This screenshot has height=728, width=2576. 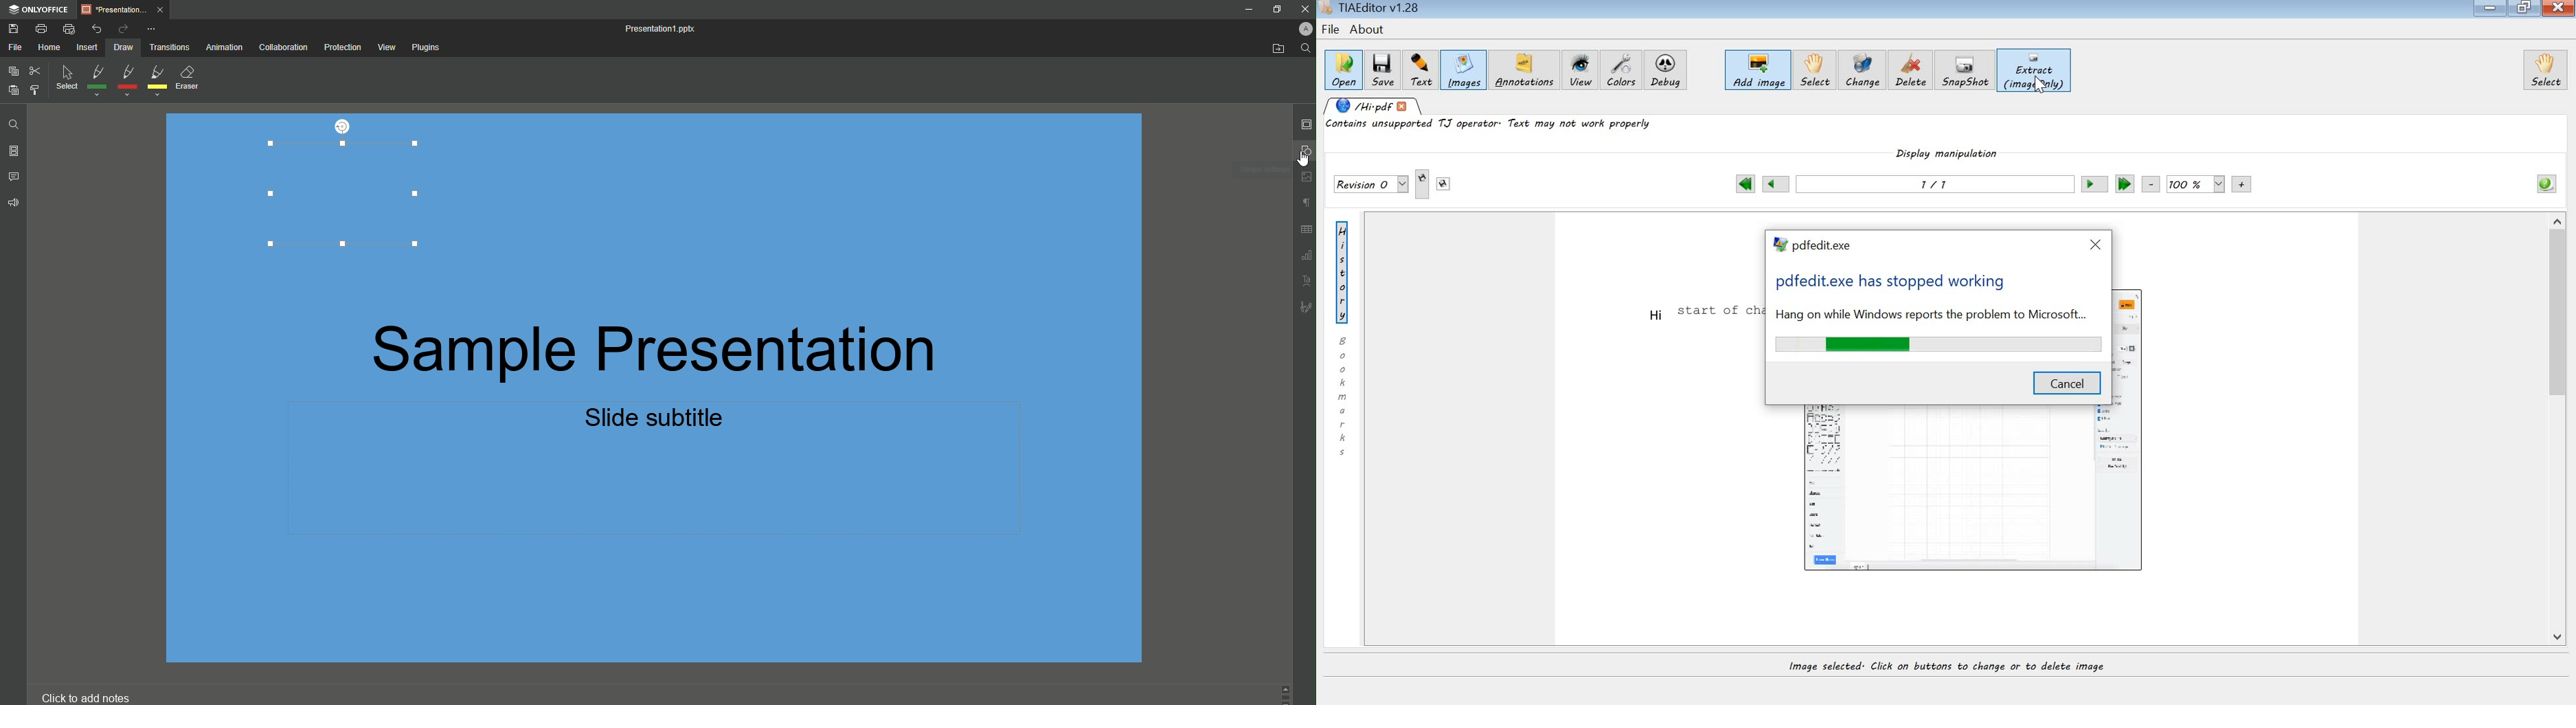 I want to click on Comments, so click(x=16, y=176).